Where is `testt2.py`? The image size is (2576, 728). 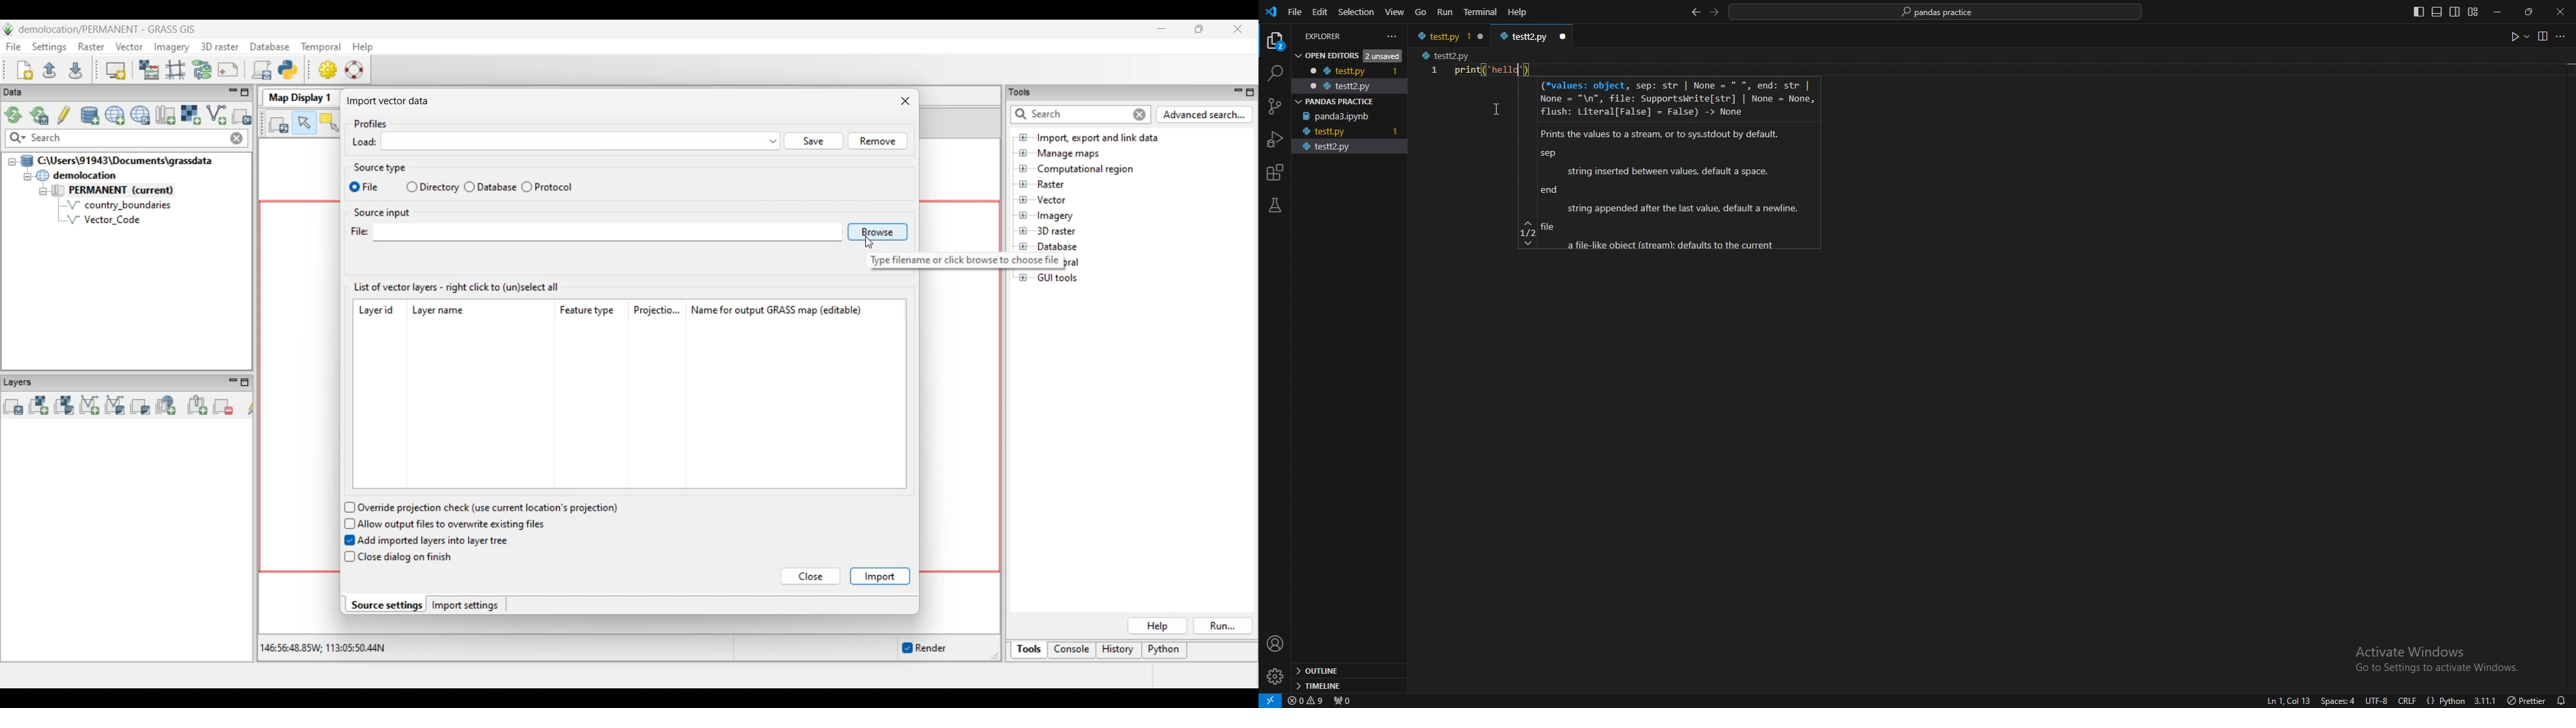 testt2.py is located at coordinates (1340, 86).